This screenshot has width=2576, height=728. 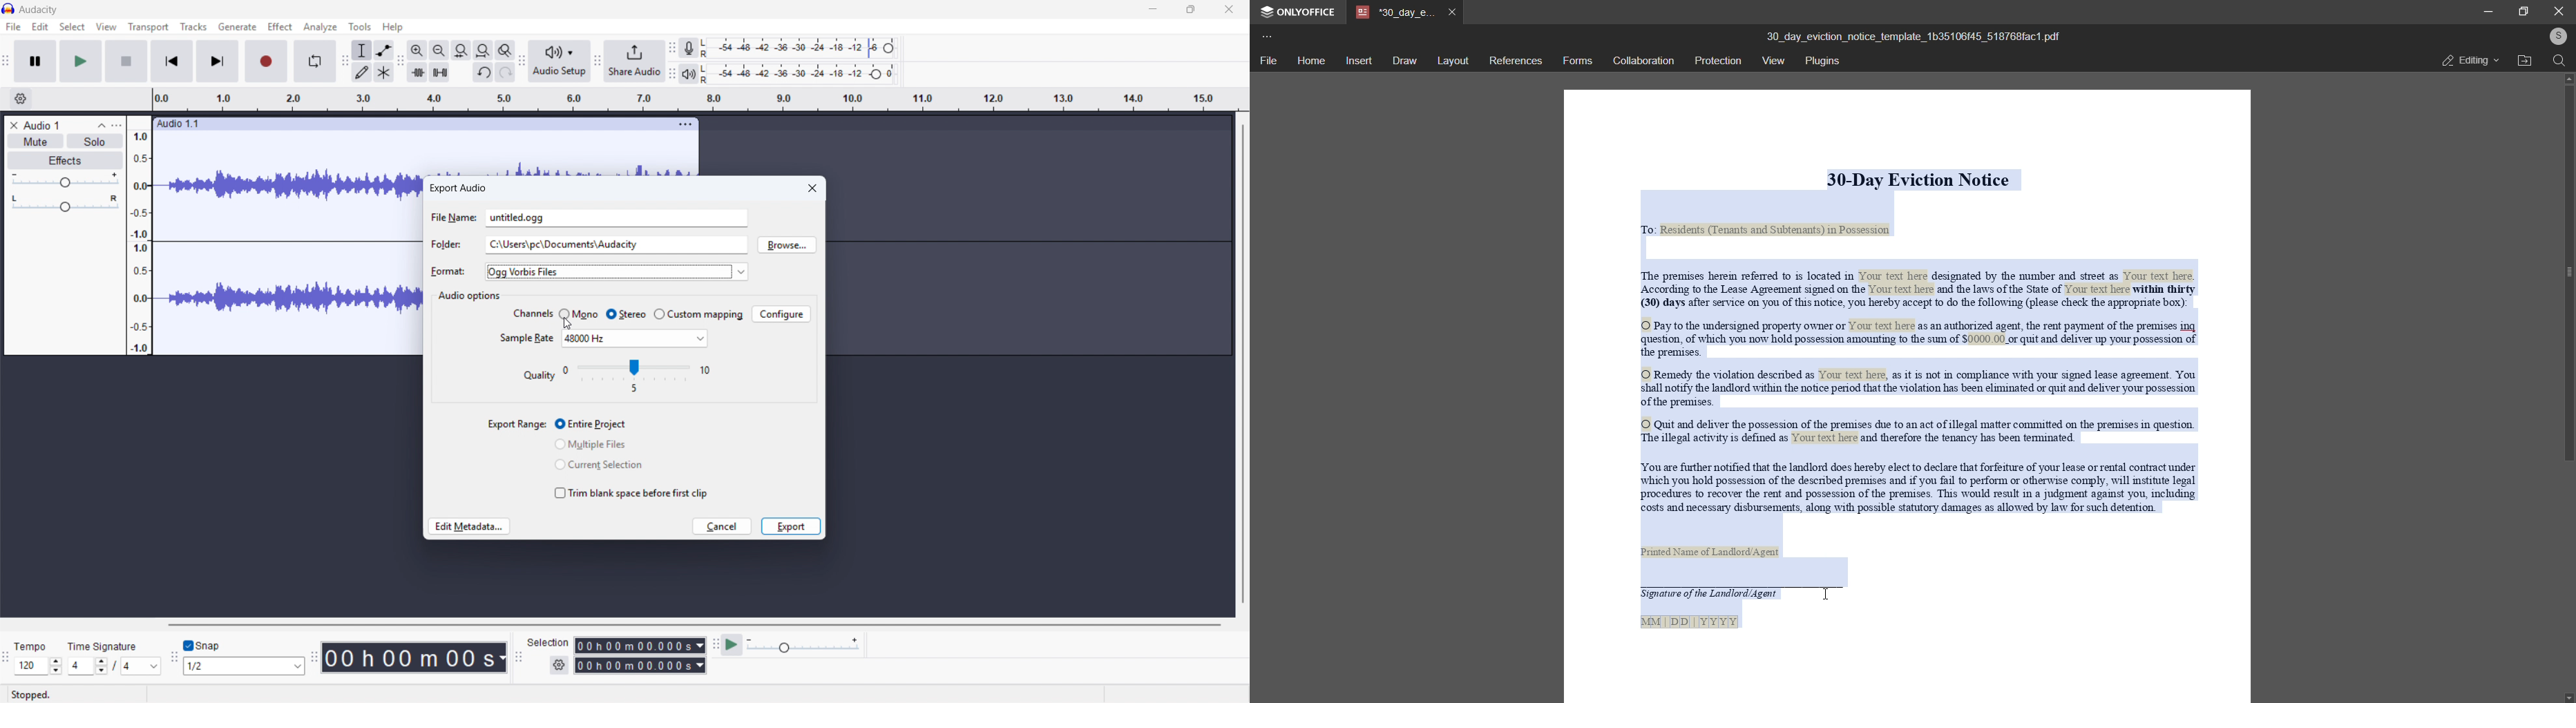 What do you see at coordinates (2557, 36) in the screenshot?
I see `user` at bounding box center [2557, 36].